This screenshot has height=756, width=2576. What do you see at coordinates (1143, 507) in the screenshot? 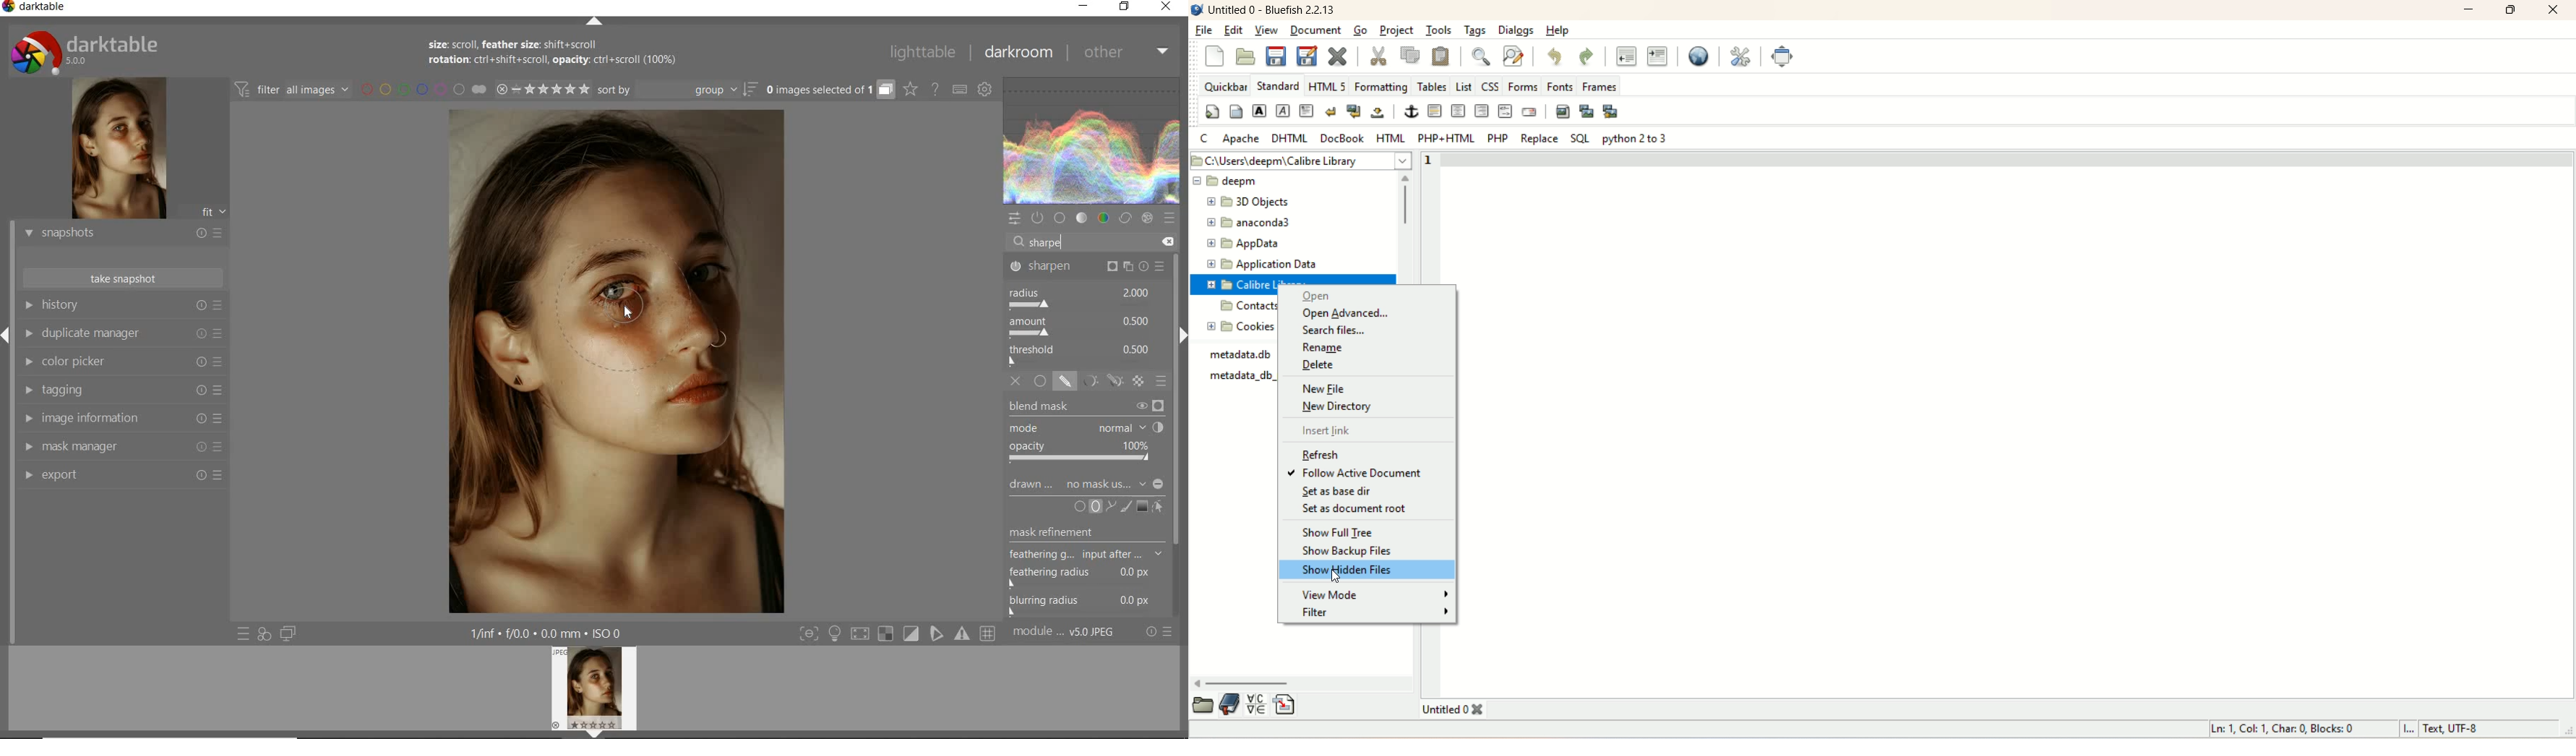
I see `ADD GRADIENT` at bounding box center [1143, 507].